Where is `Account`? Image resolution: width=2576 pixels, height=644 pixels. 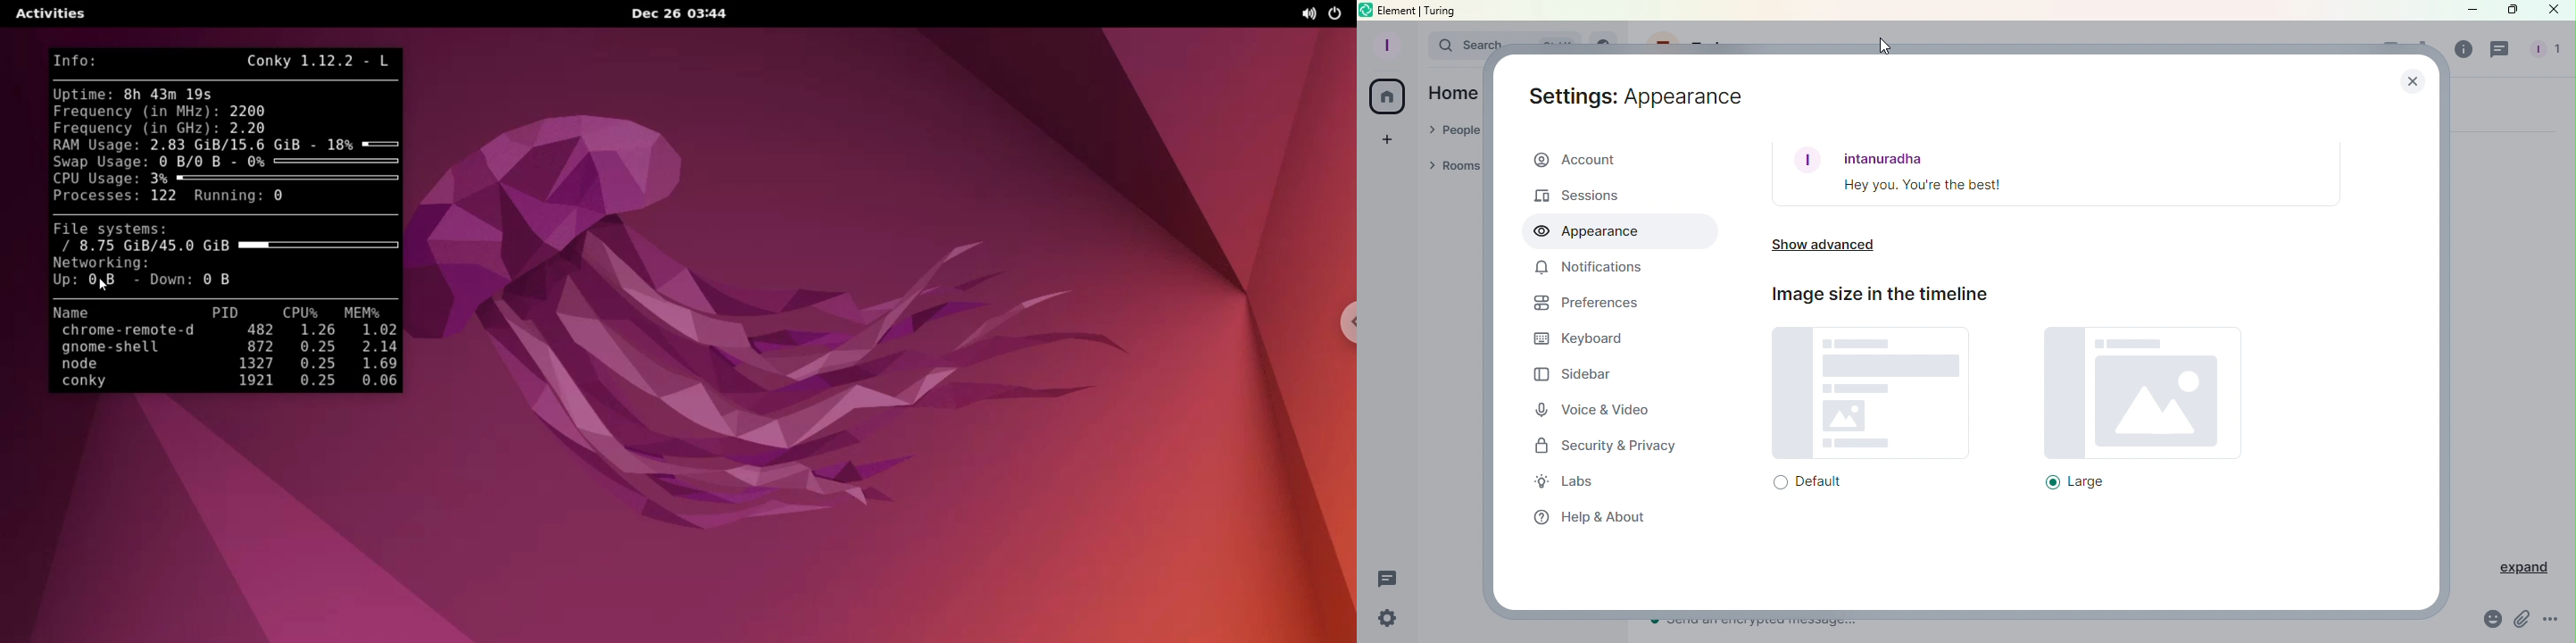
Account is located at coordinates (1617, 162).